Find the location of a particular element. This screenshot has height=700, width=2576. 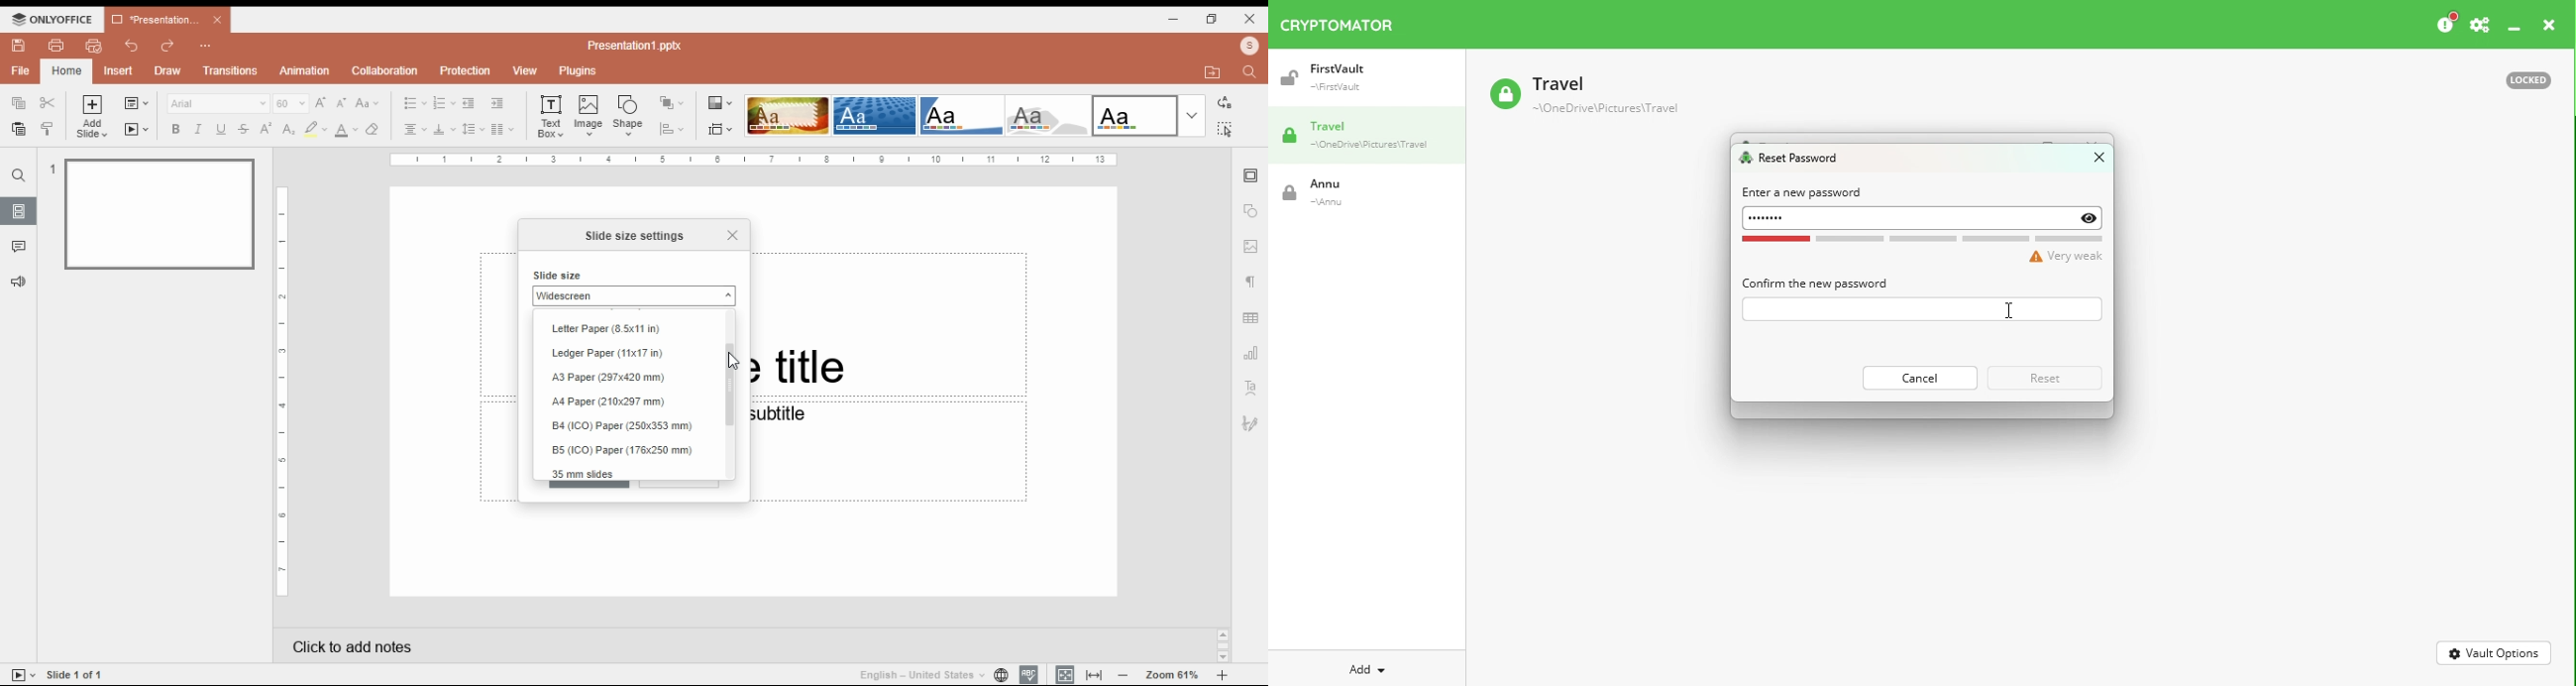

image settings is located at coordinates (1251, 248).